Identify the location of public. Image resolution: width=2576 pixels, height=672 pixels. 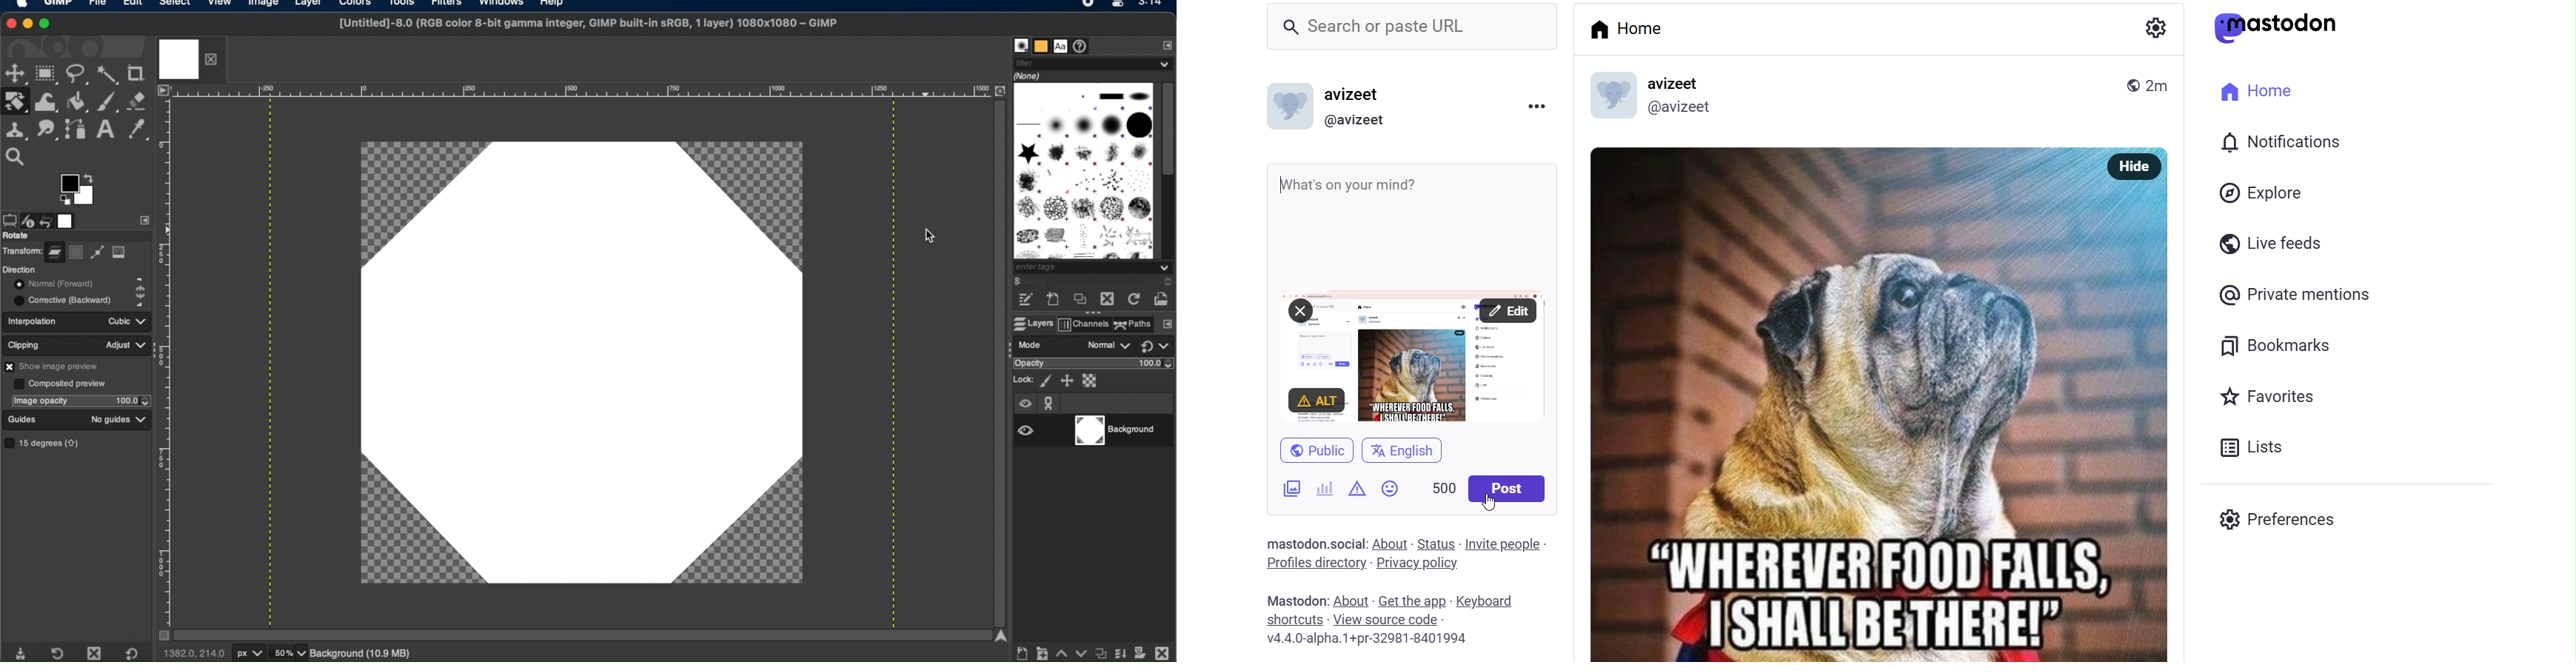
(2118, 81).